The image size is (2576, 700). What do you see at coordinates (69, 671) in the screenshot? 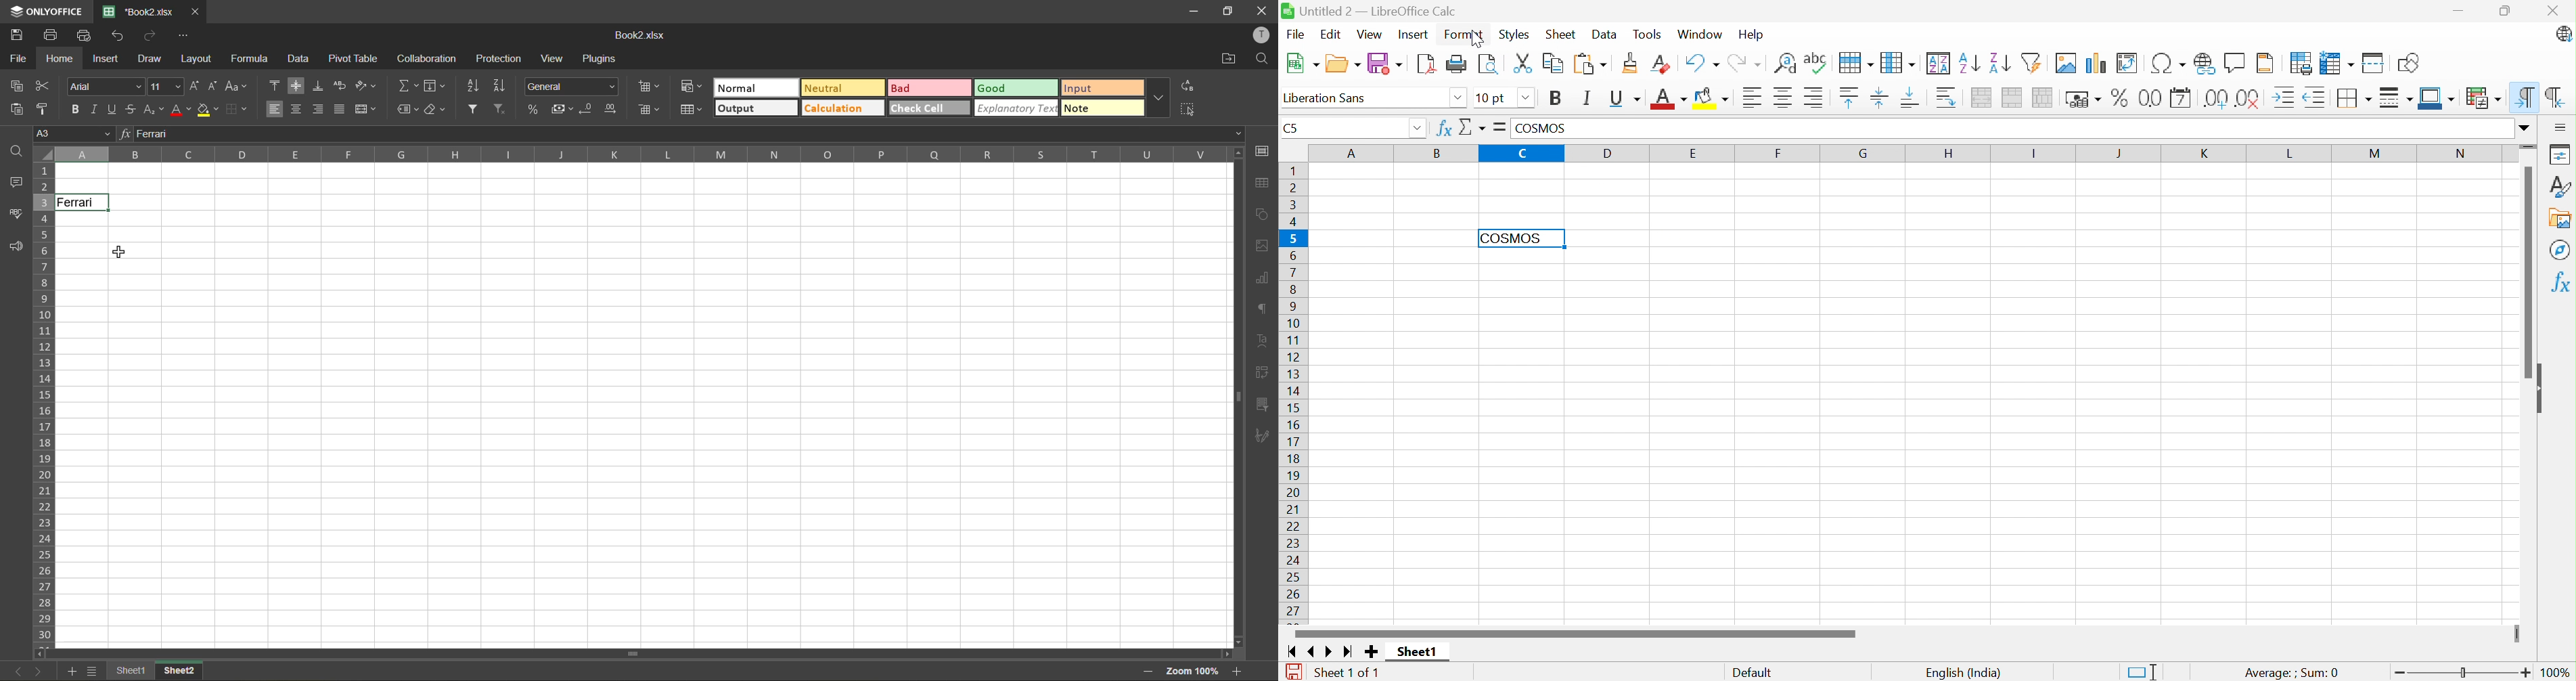
I see `add sheet` at bounding box center [69, 671].